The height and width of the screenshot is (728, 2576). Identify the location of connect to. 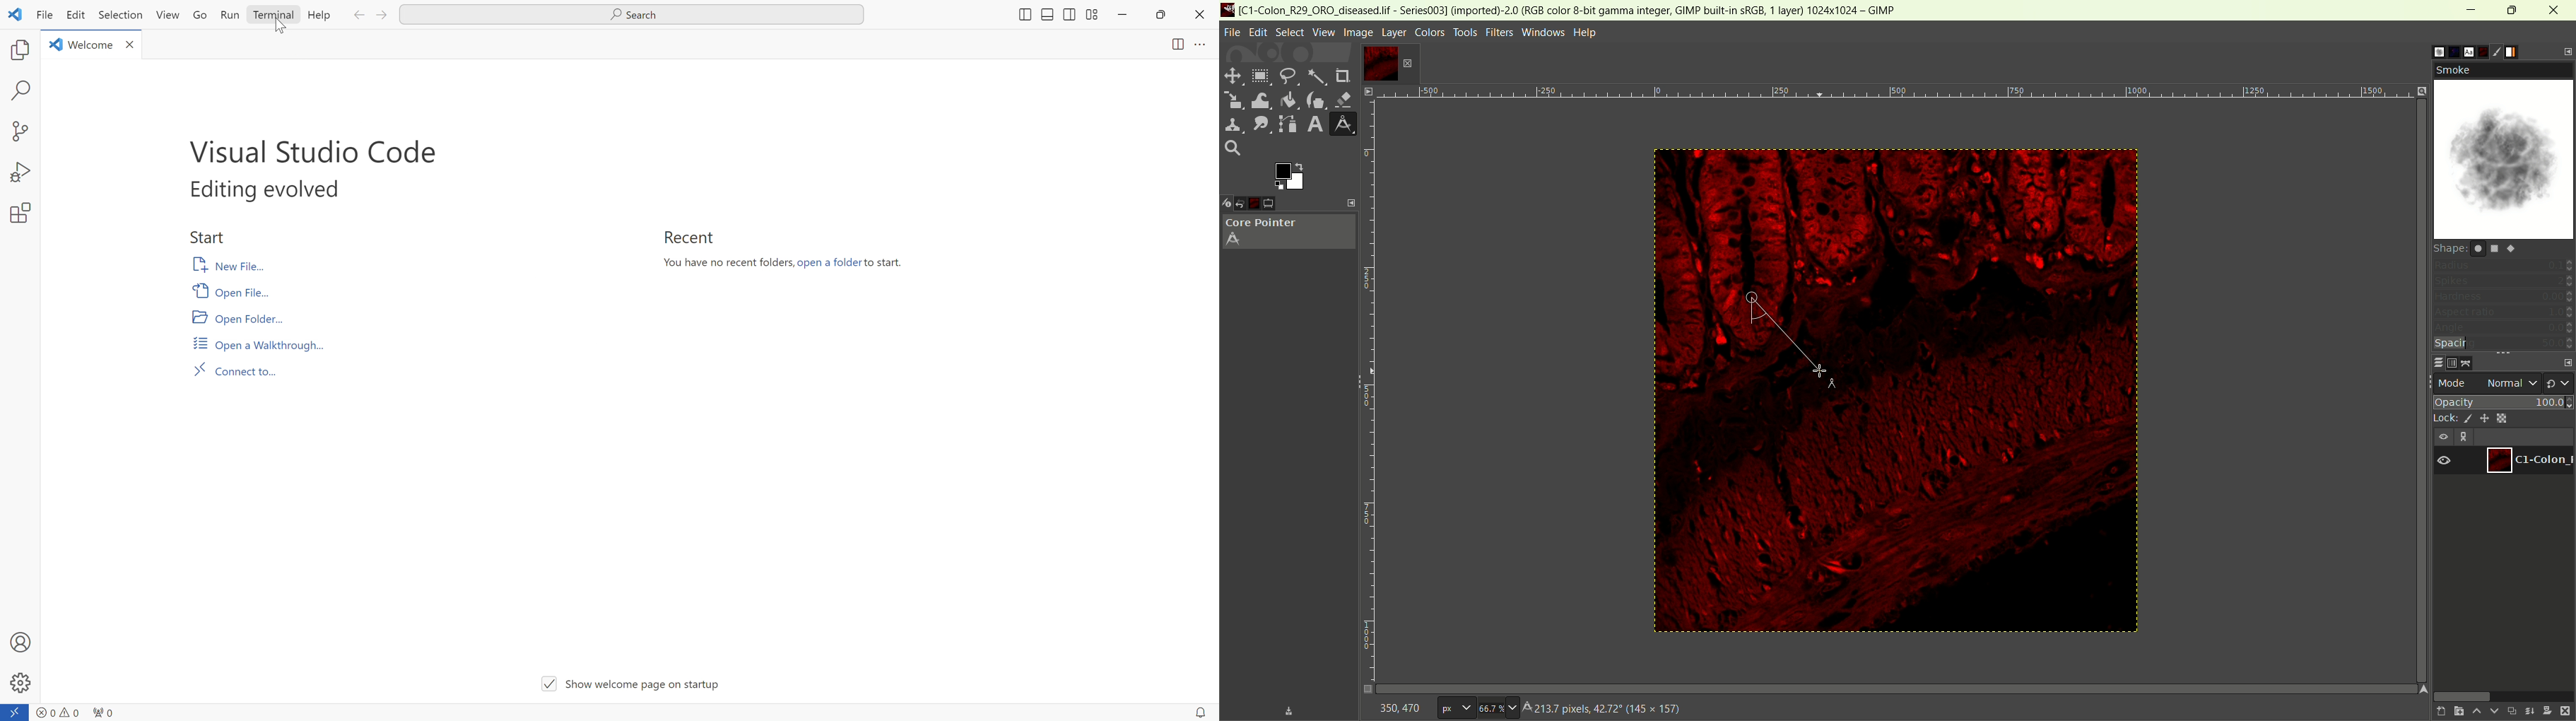
(15, 713).